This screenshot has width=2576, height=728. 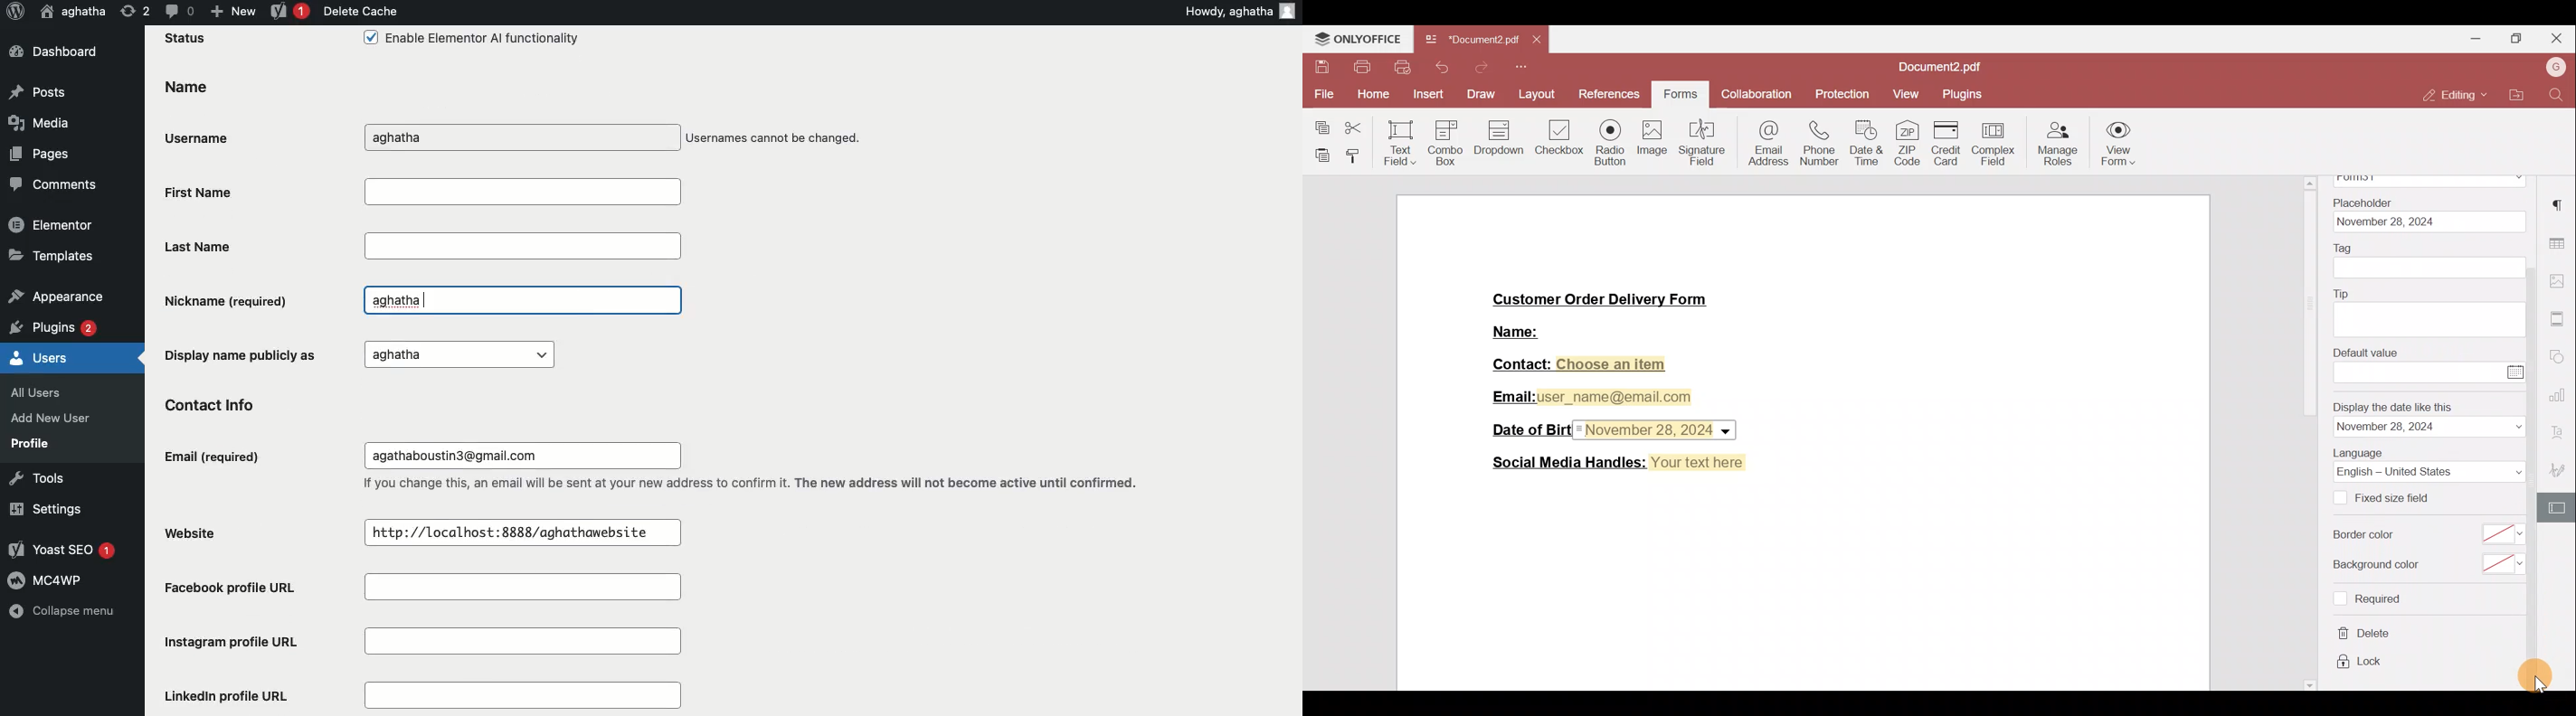 I want to click on Tools, so click(x=33, y=477).